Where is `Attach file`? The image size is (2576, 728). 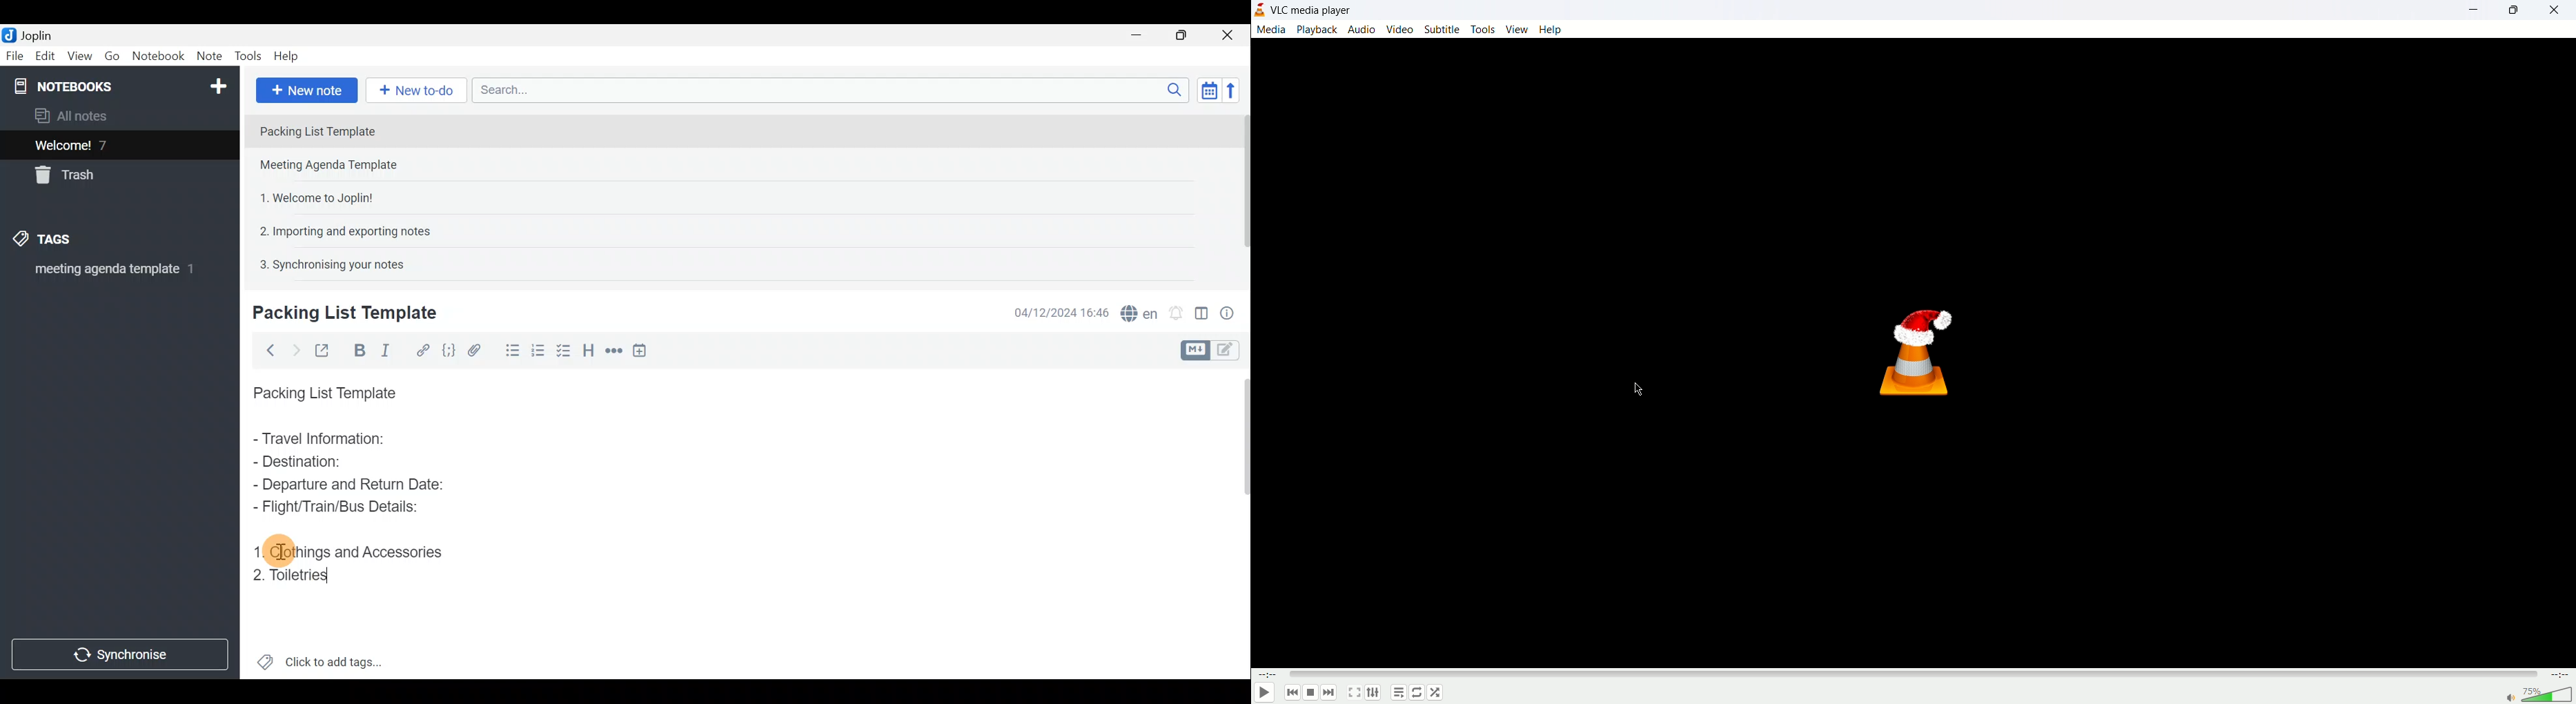
Attach file is located at coordinates (474, 349).